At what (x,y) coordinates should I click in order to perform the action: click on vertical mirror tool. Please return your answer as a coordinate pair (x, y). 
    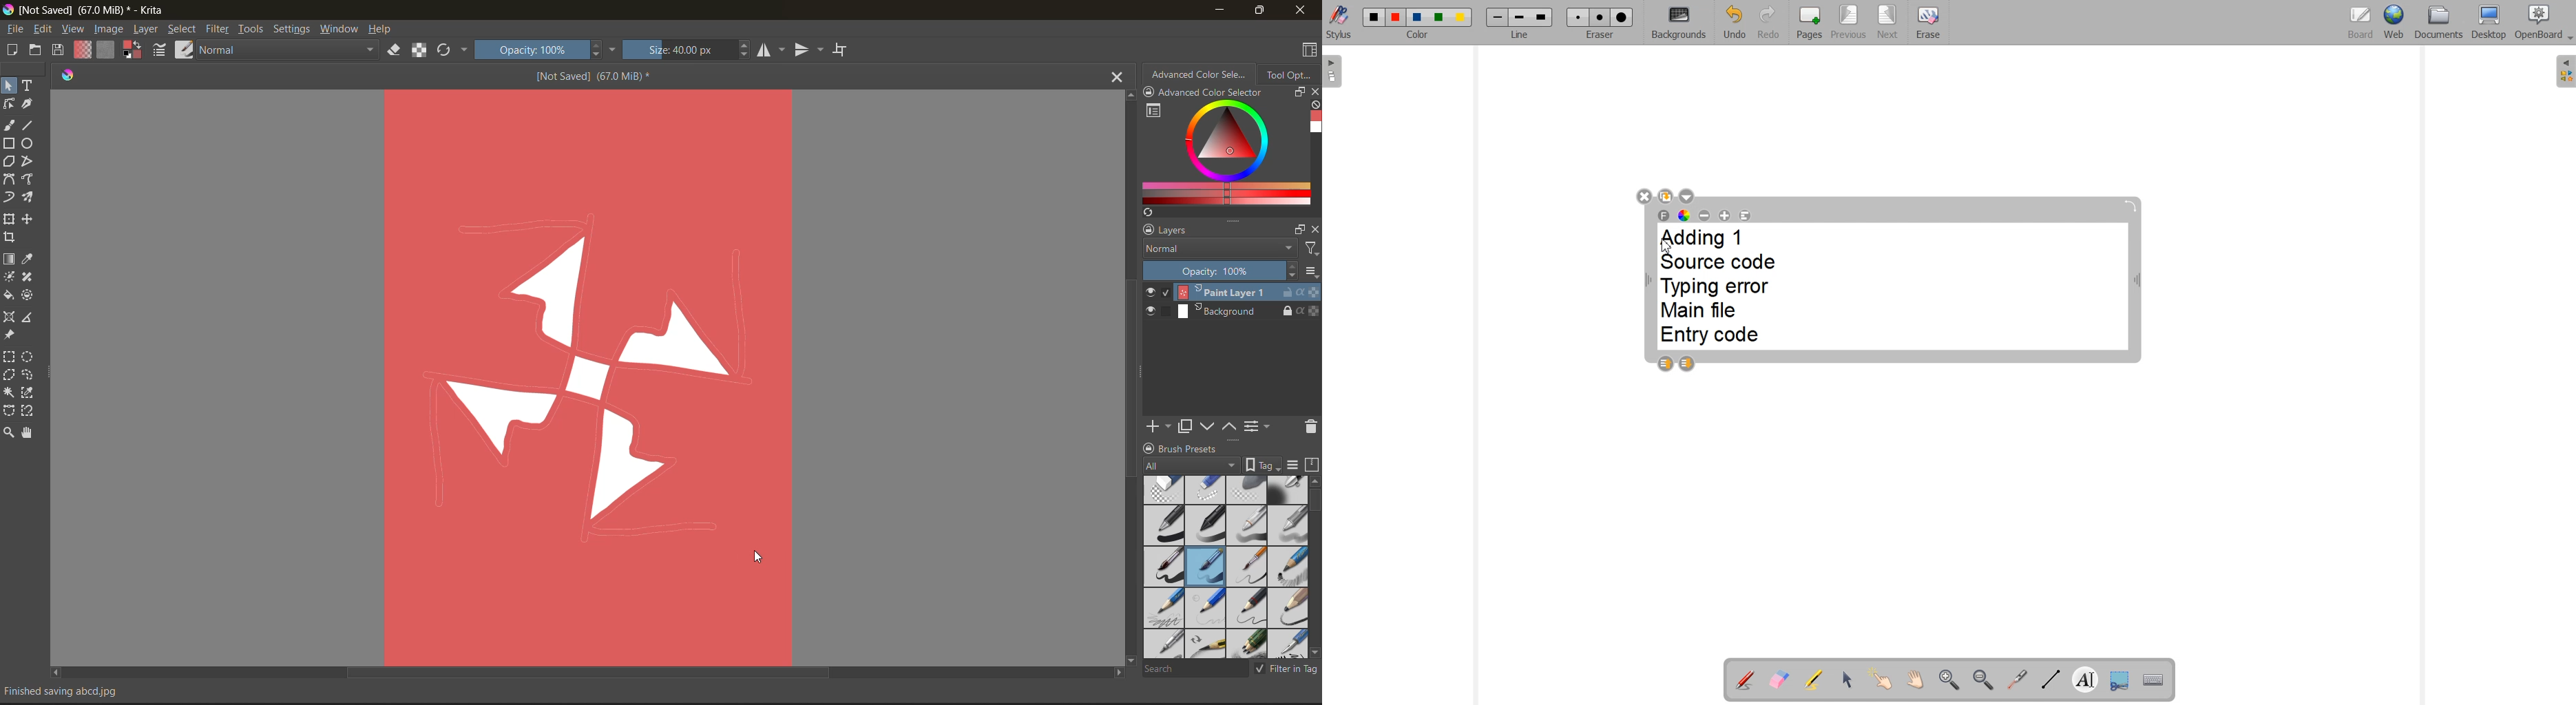
    Looking at the image, I should click on (810, 50).